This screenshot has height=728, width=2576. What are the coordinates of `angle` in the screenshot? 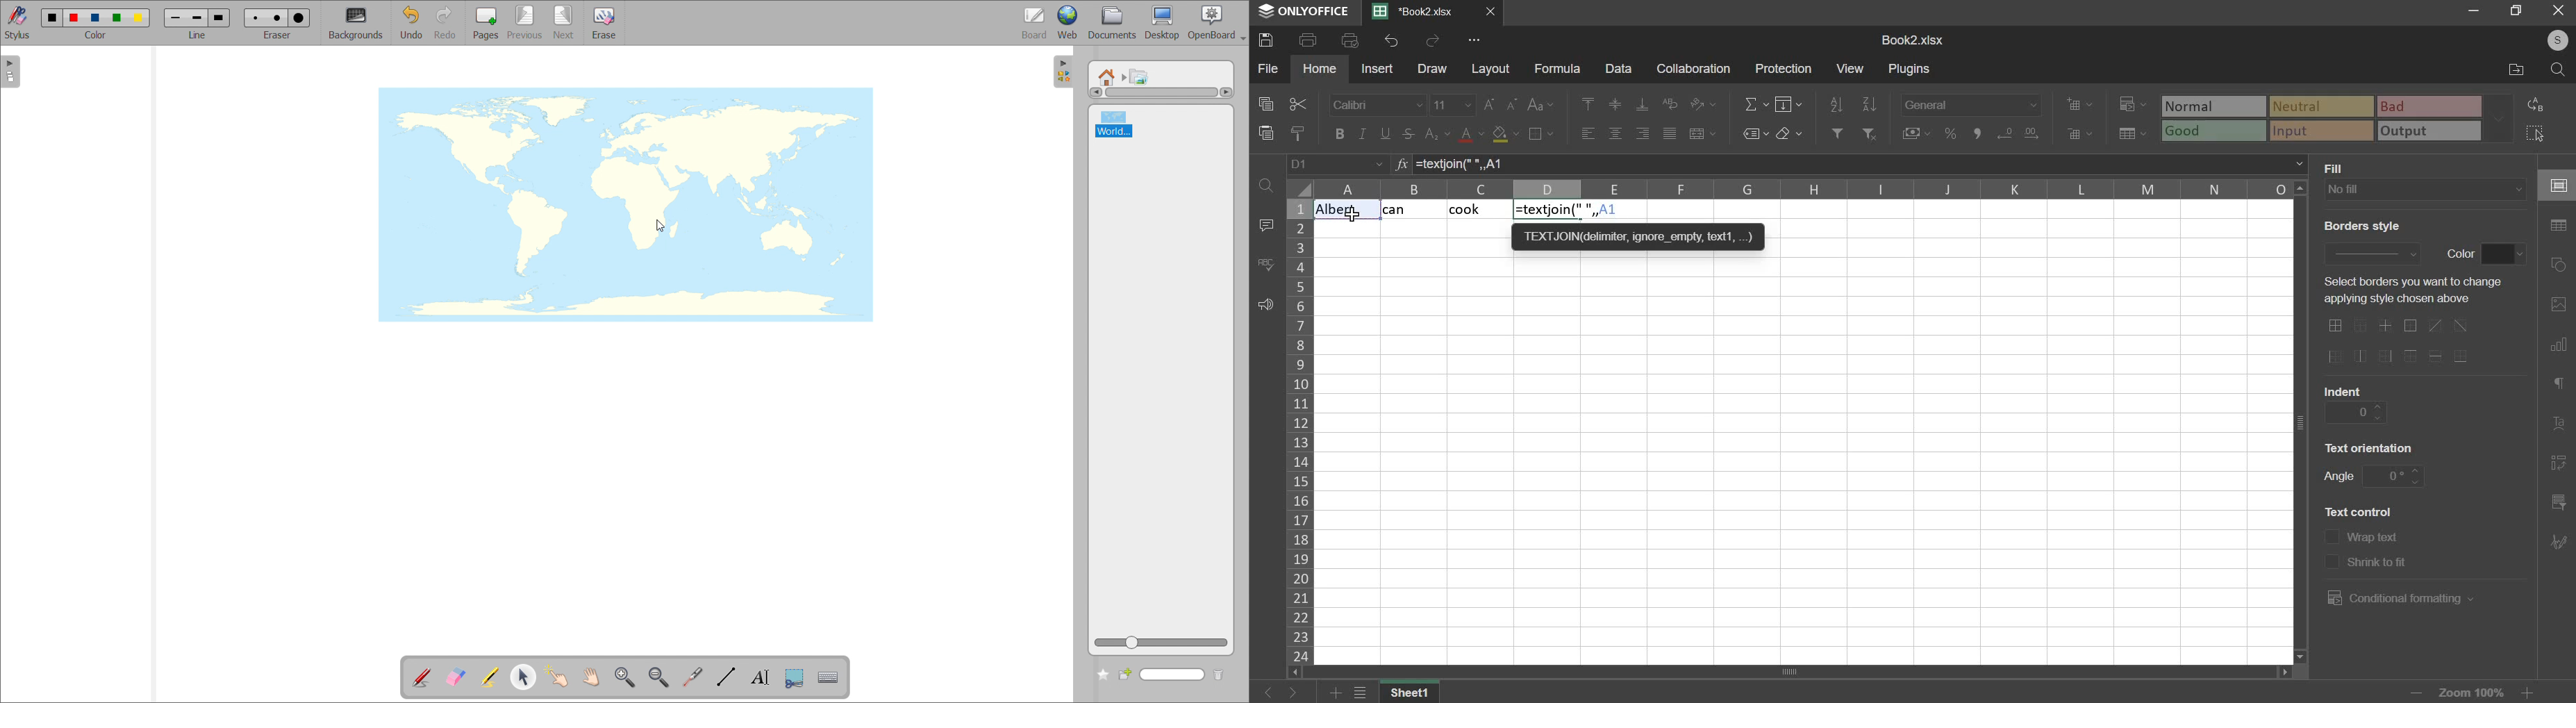 It's located at (2395, 474).